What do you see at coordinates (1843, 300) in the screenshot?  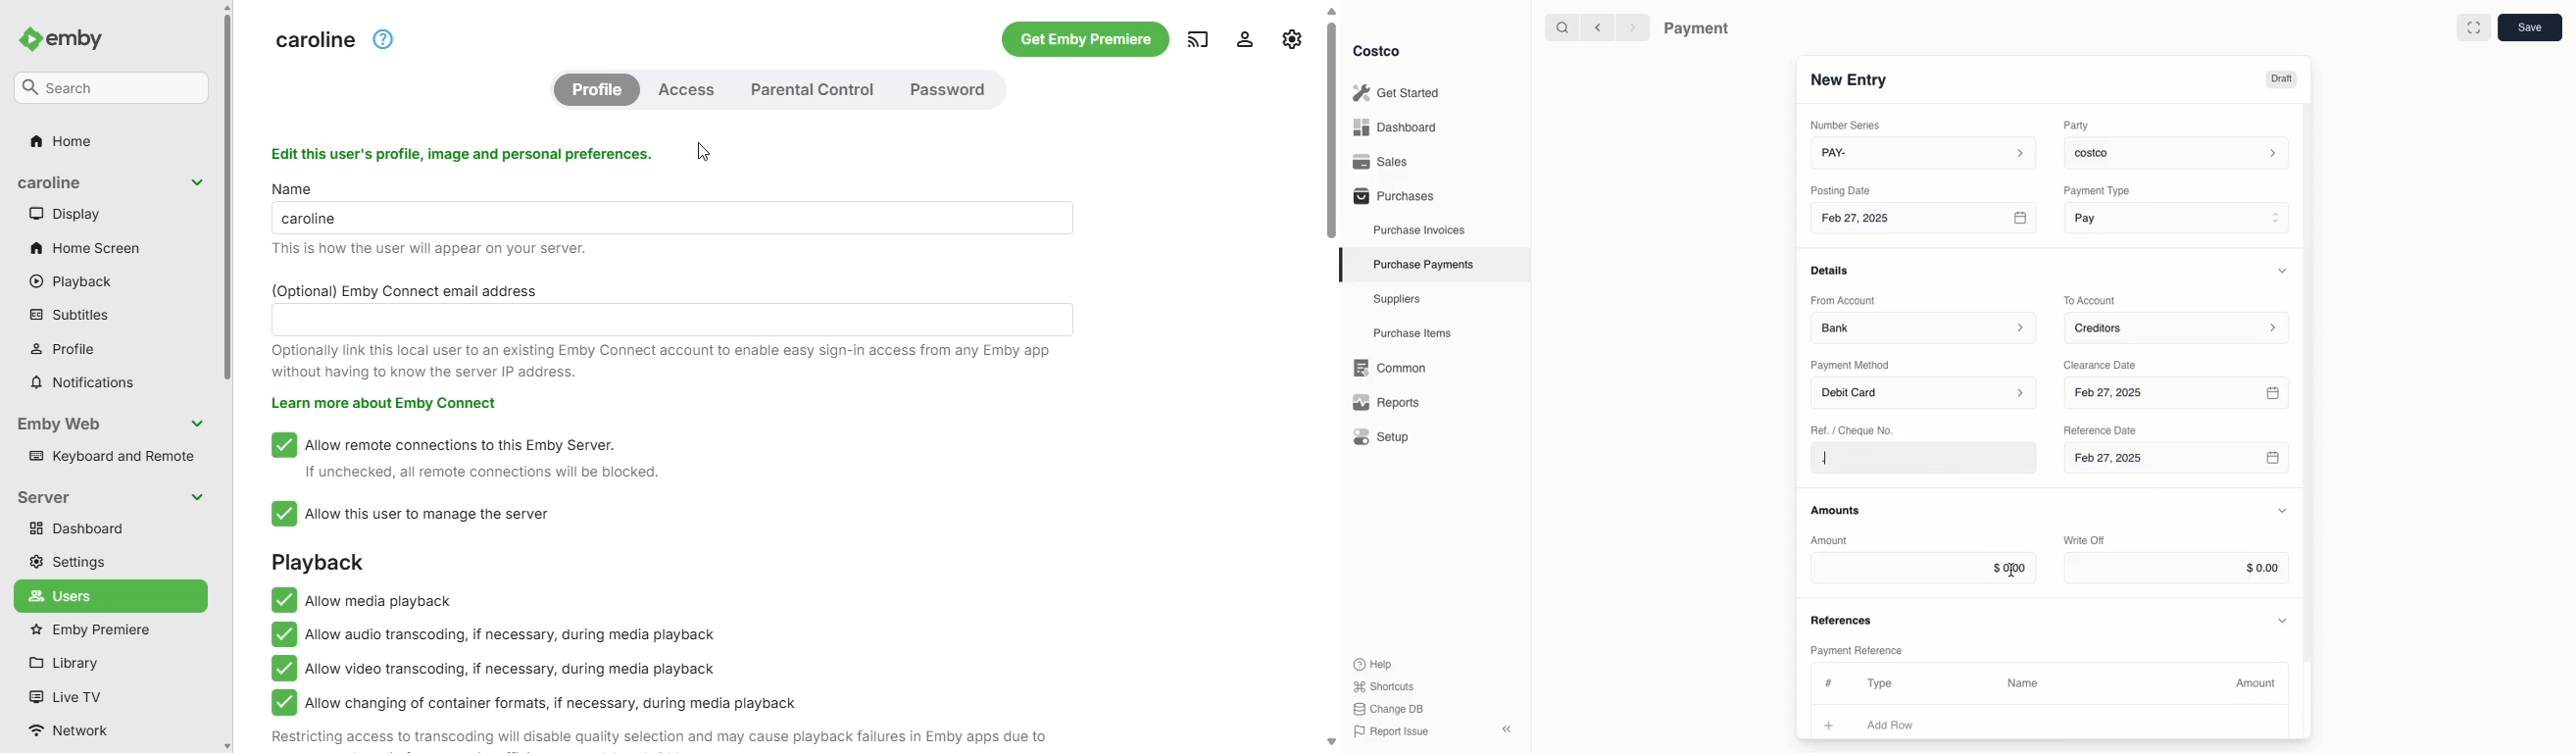 I see `From Account` at bounding box center [1843, 300].